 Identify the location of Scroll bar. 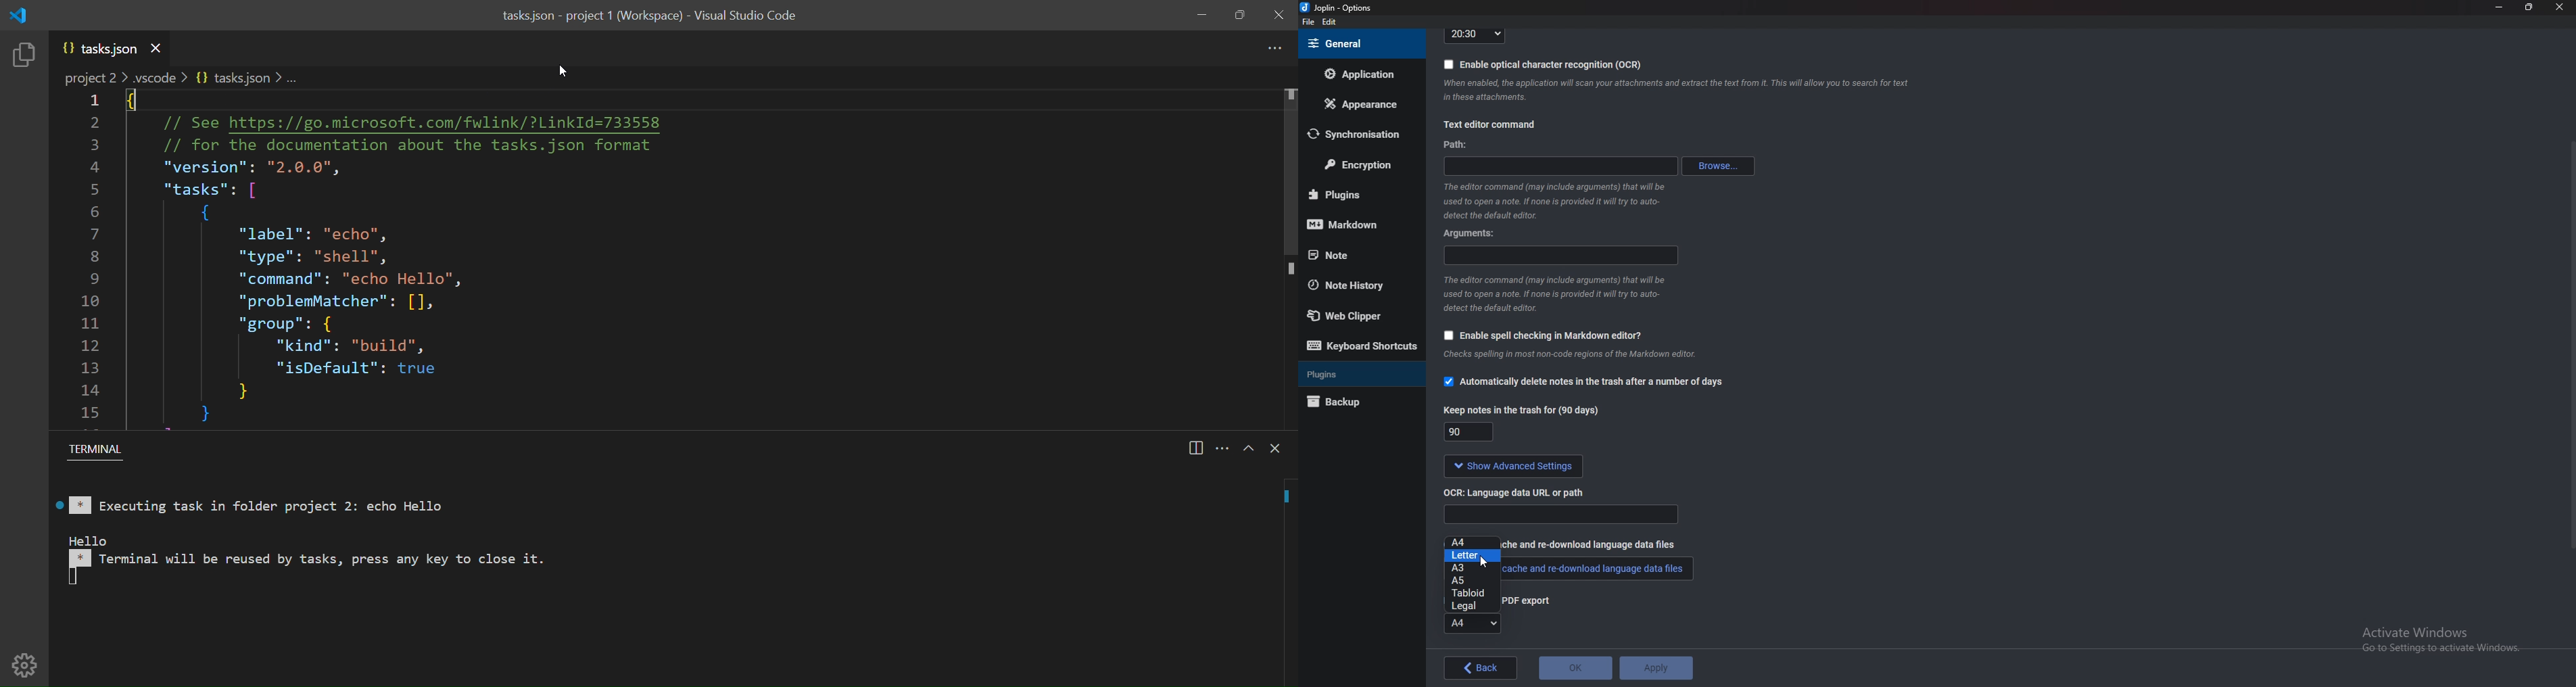
(2571, 343).